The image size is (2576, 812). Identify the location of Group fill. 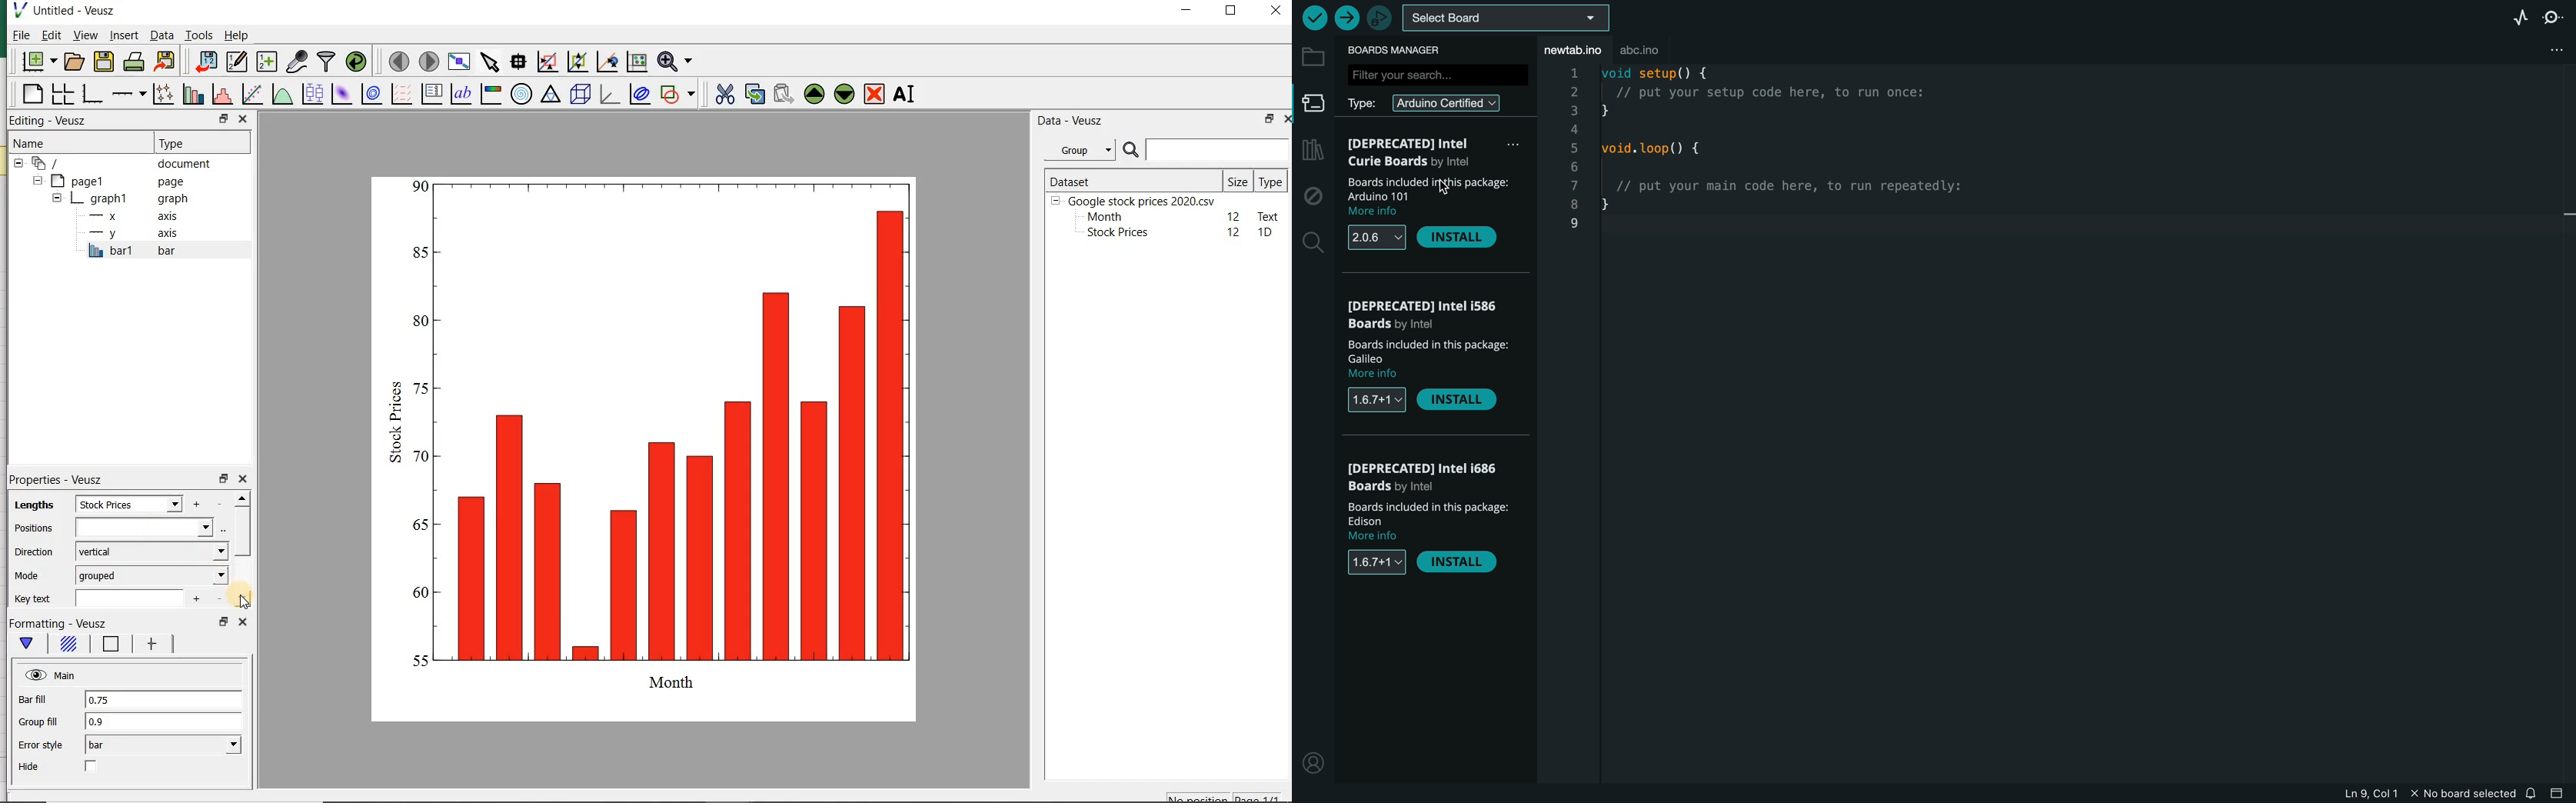
(38, 721).